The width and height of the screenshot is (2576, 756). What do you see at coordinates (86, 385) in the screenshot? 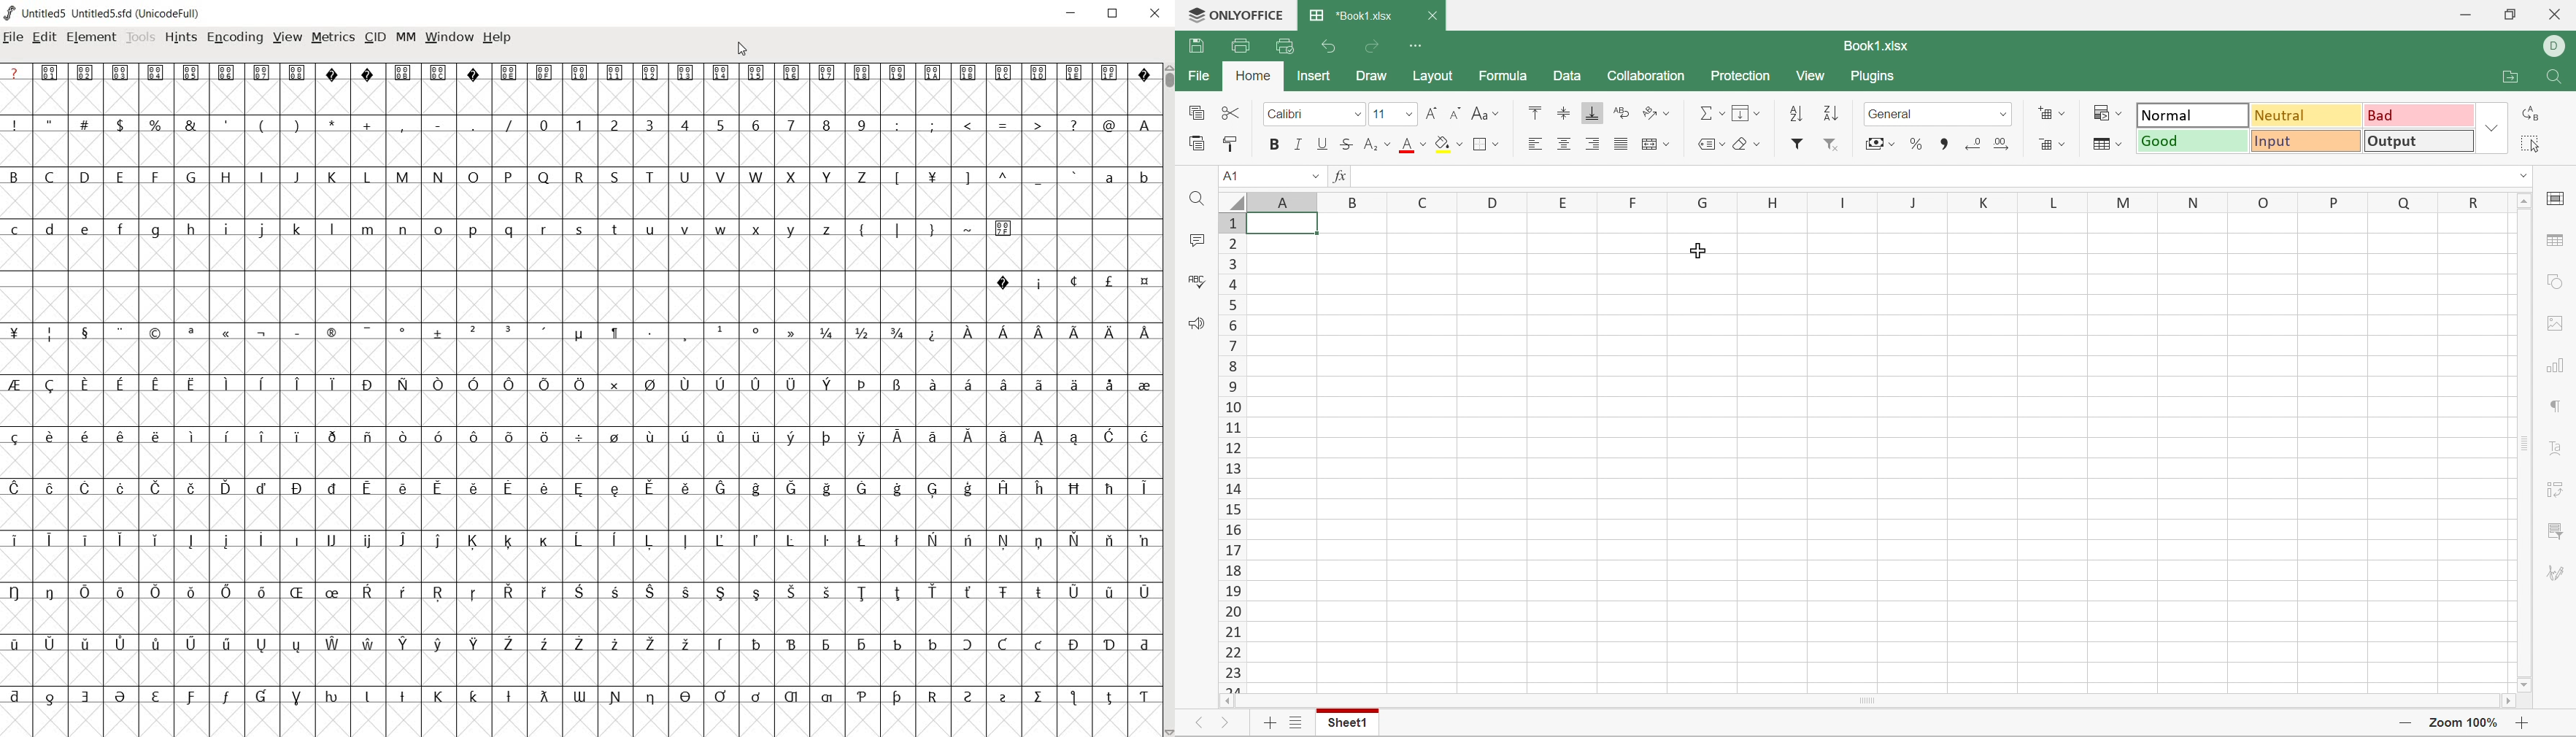
I see `Symbol` at bounding box center [86, 385].